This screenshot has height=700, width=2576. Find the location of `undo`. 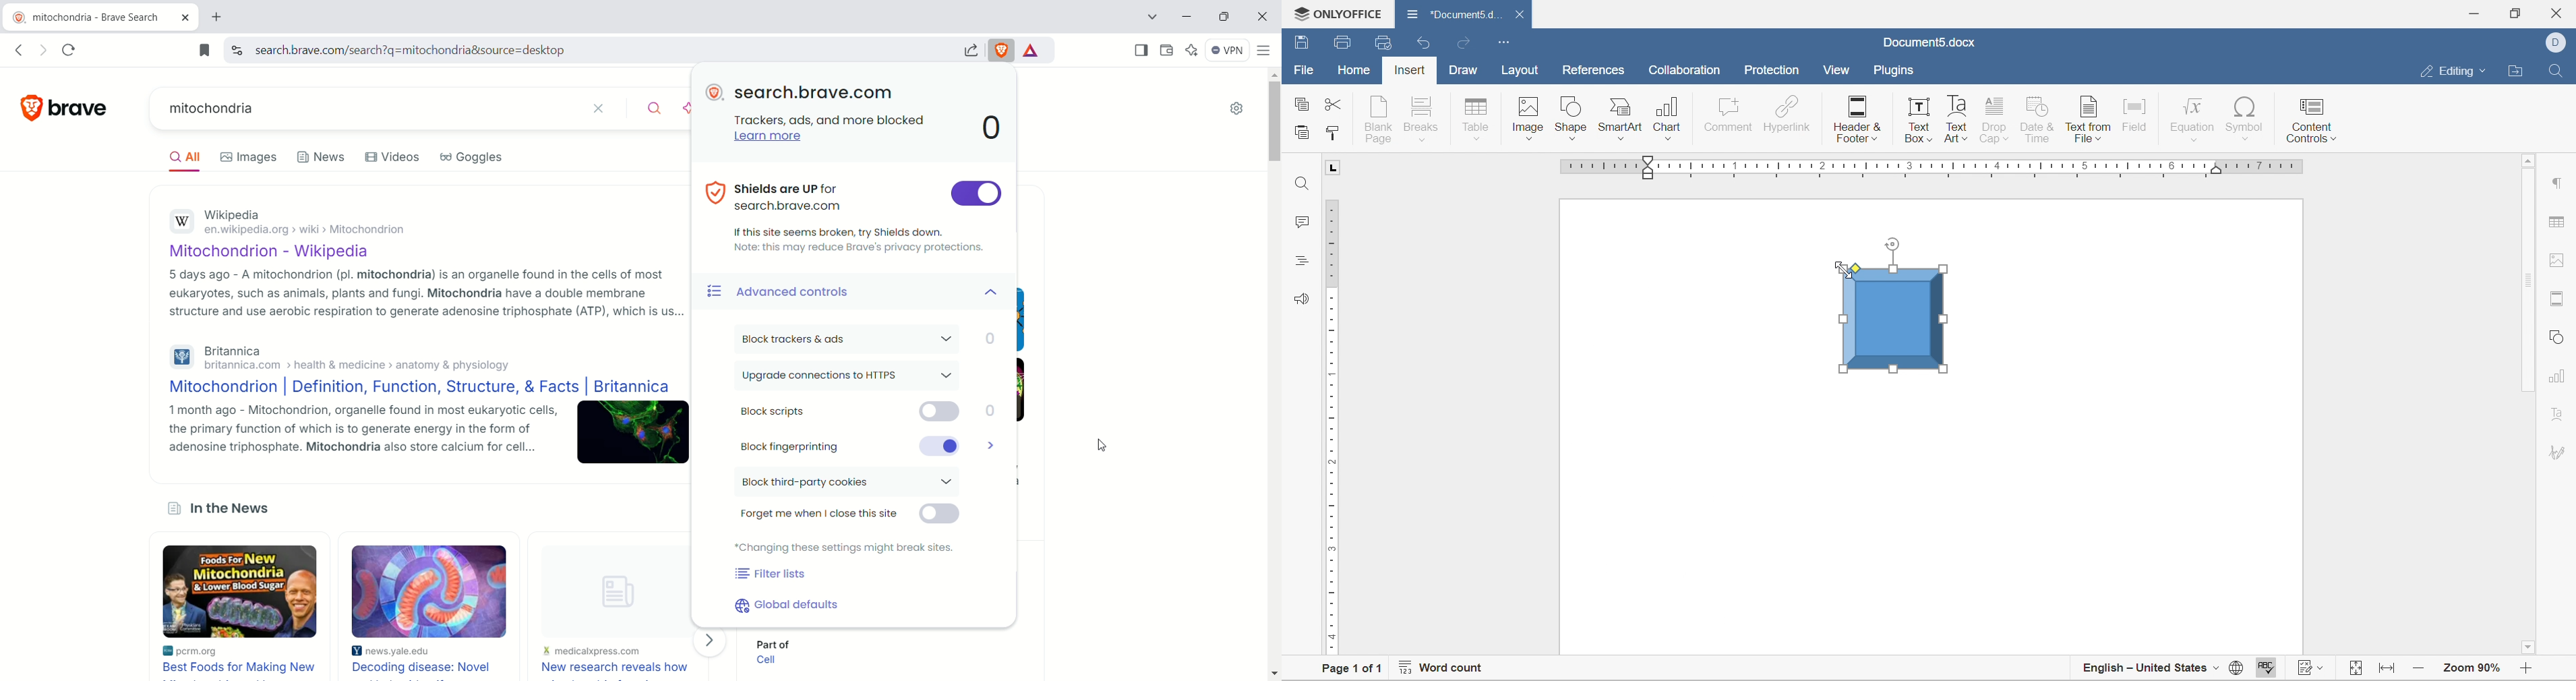

undo is located at coordinates (1423, 43).